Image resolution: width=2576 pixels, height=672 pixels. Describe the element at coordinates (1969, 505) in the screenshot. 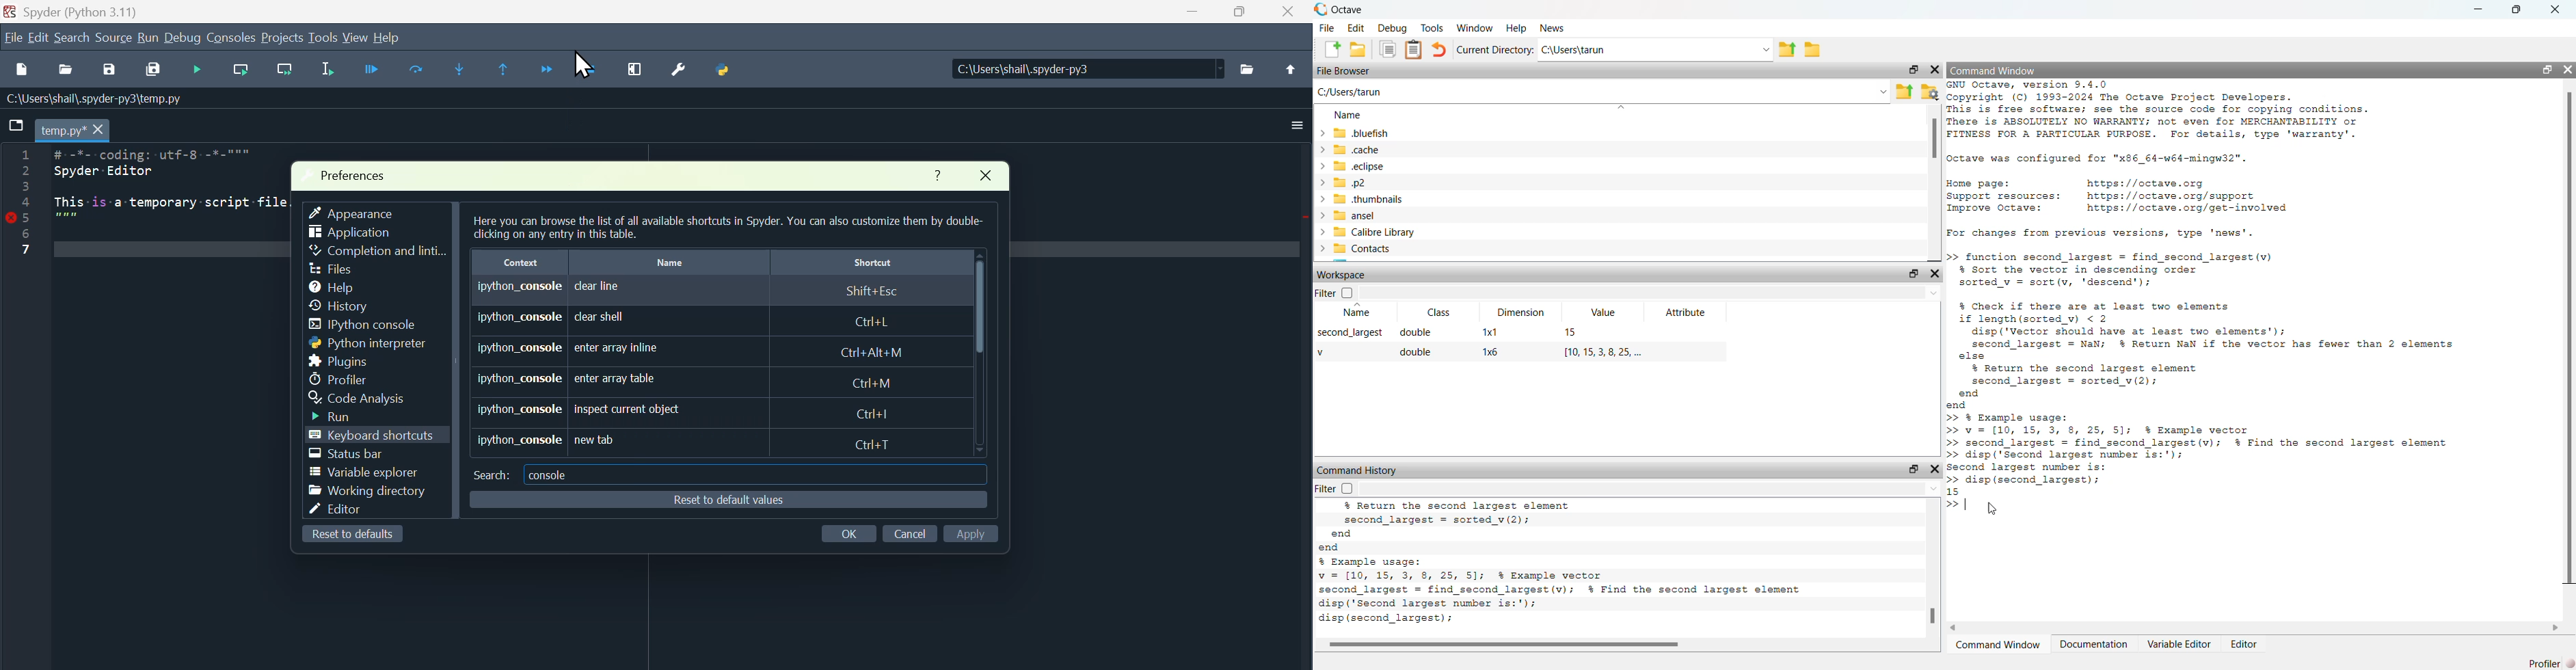

I see `typing cursor` at that location.